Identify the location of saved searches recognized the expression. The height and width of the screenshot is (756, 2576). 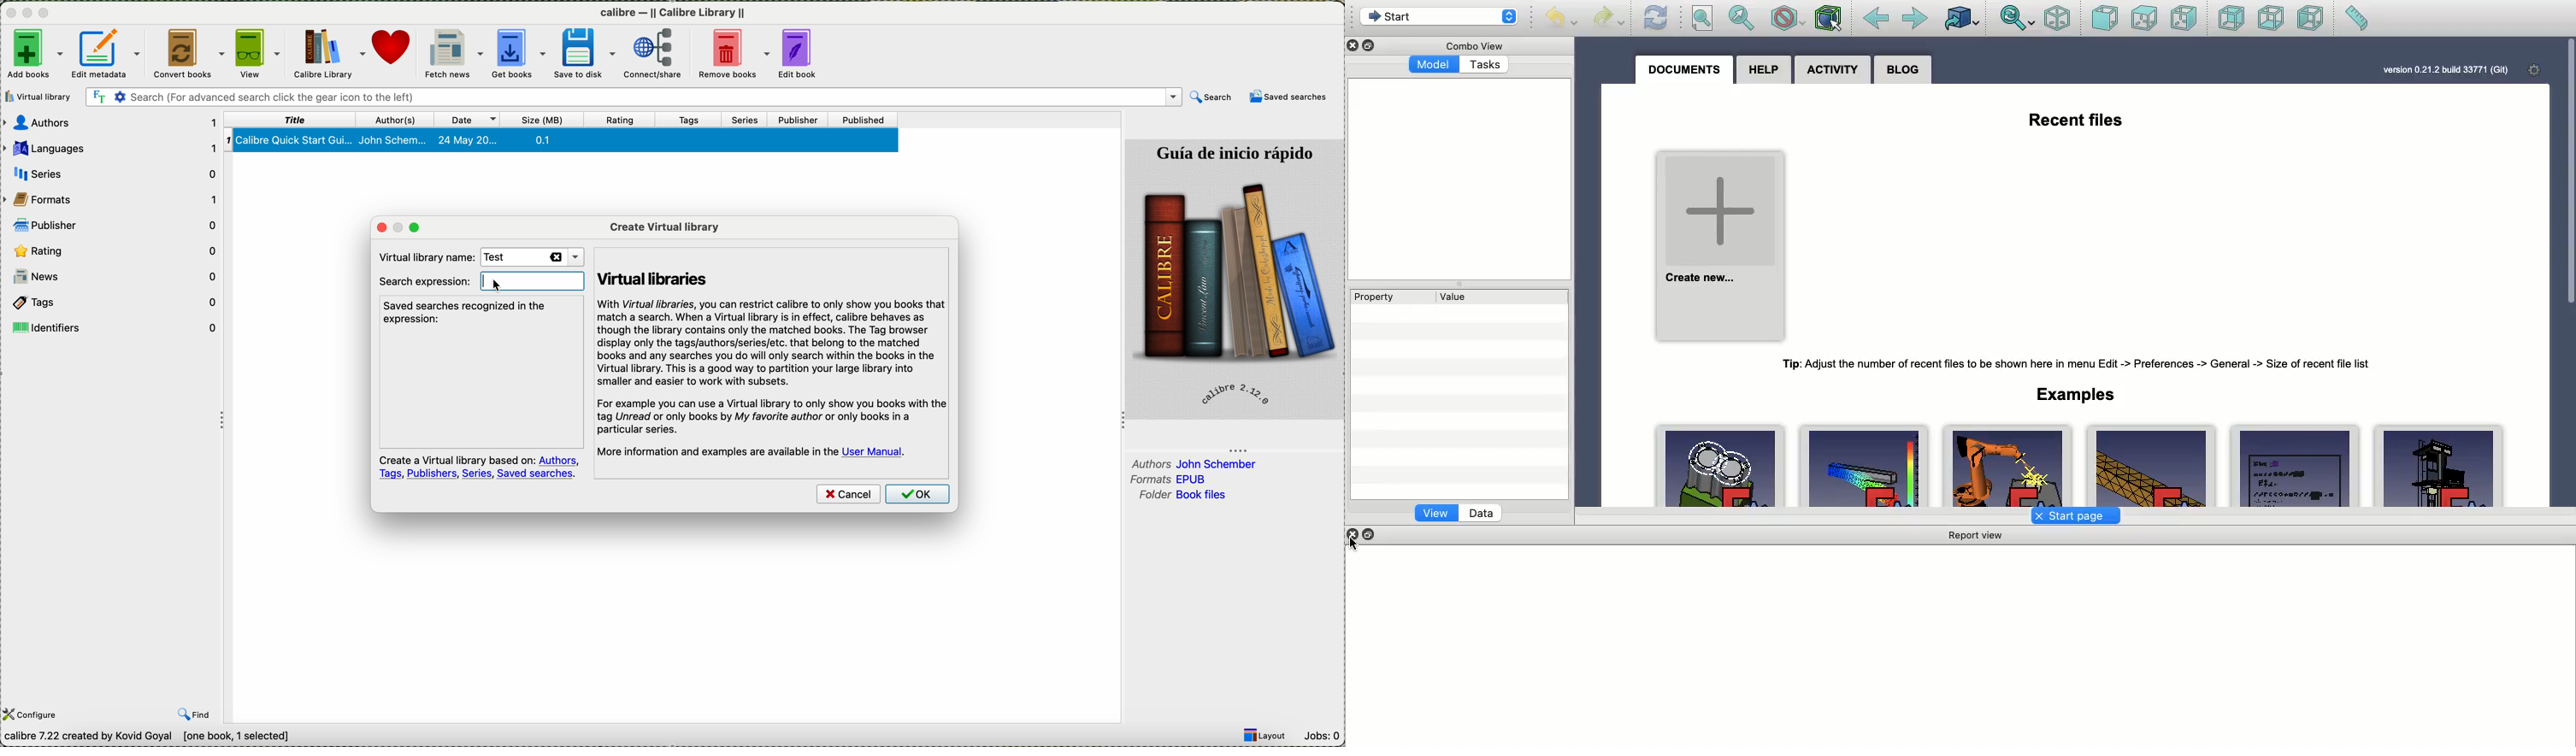
(468, 312).